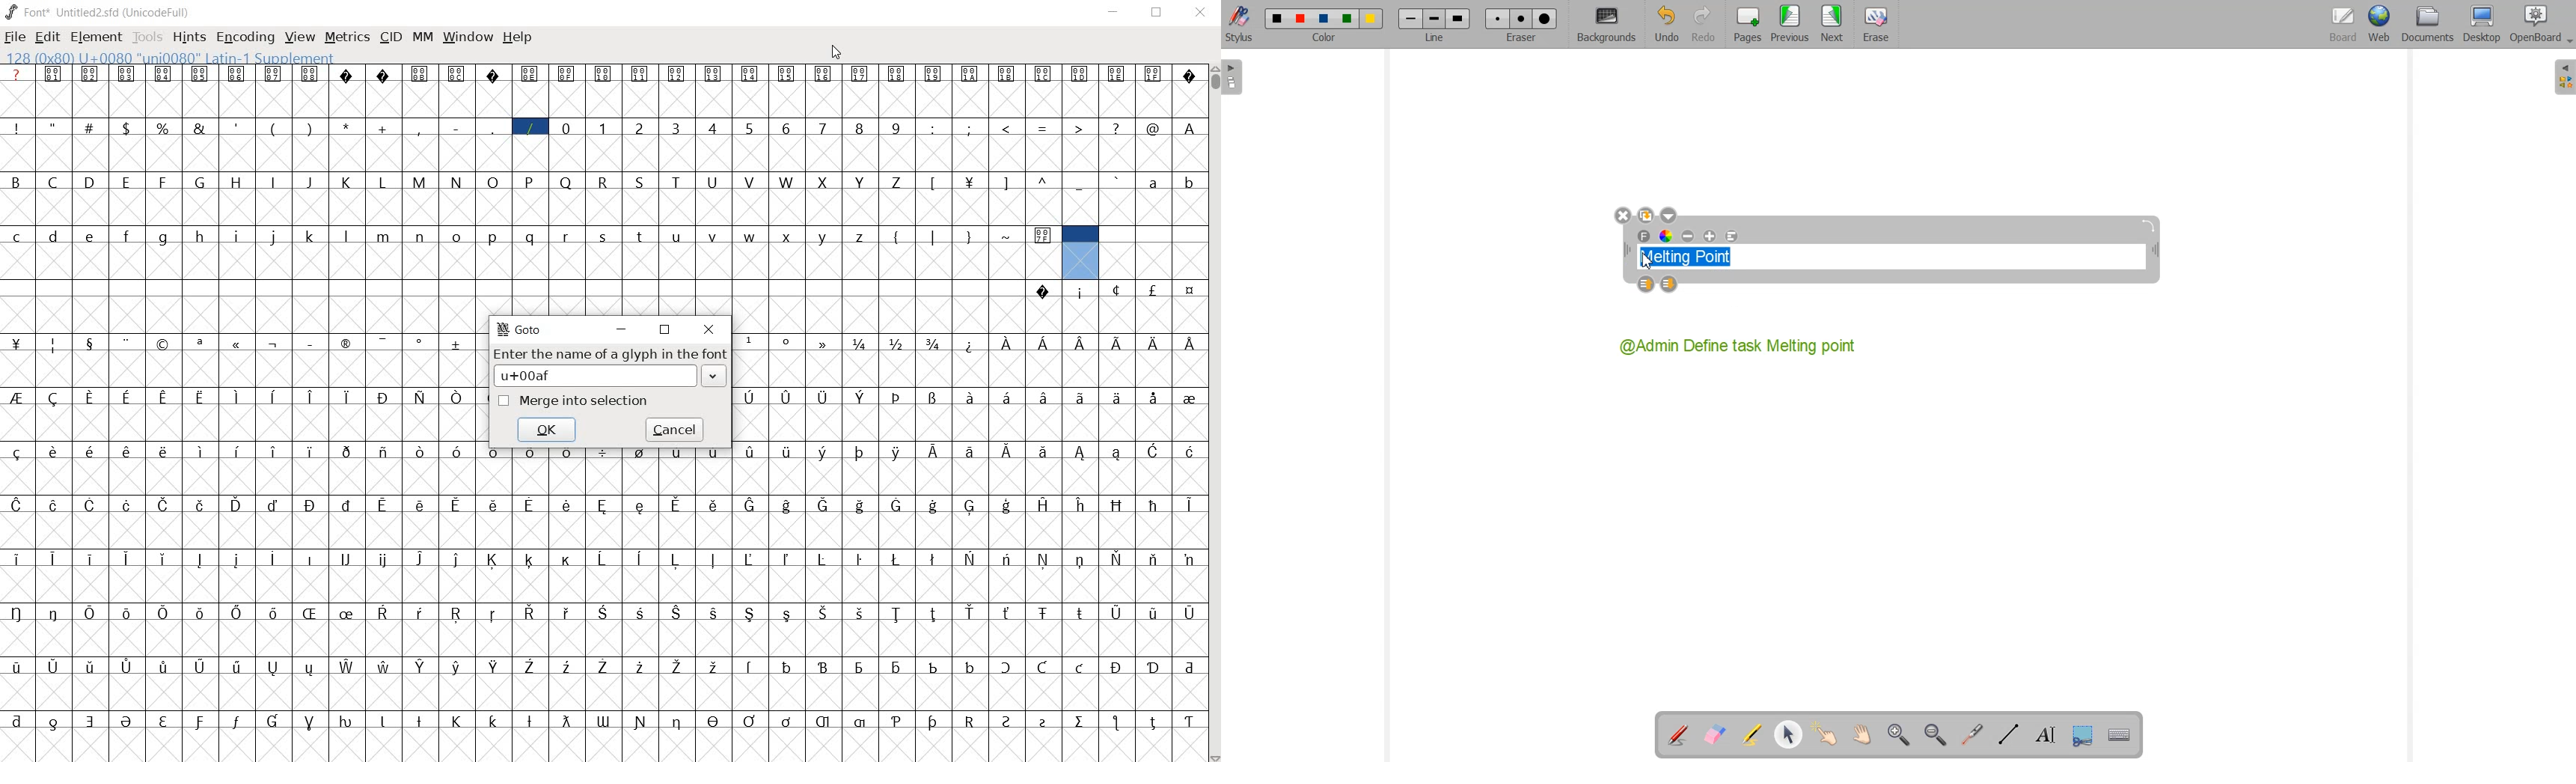 This screenshot has height=784, width=2576. Describe the element at coordinates (1116, 74) in the screenshot. I see `Symbol` at that location.